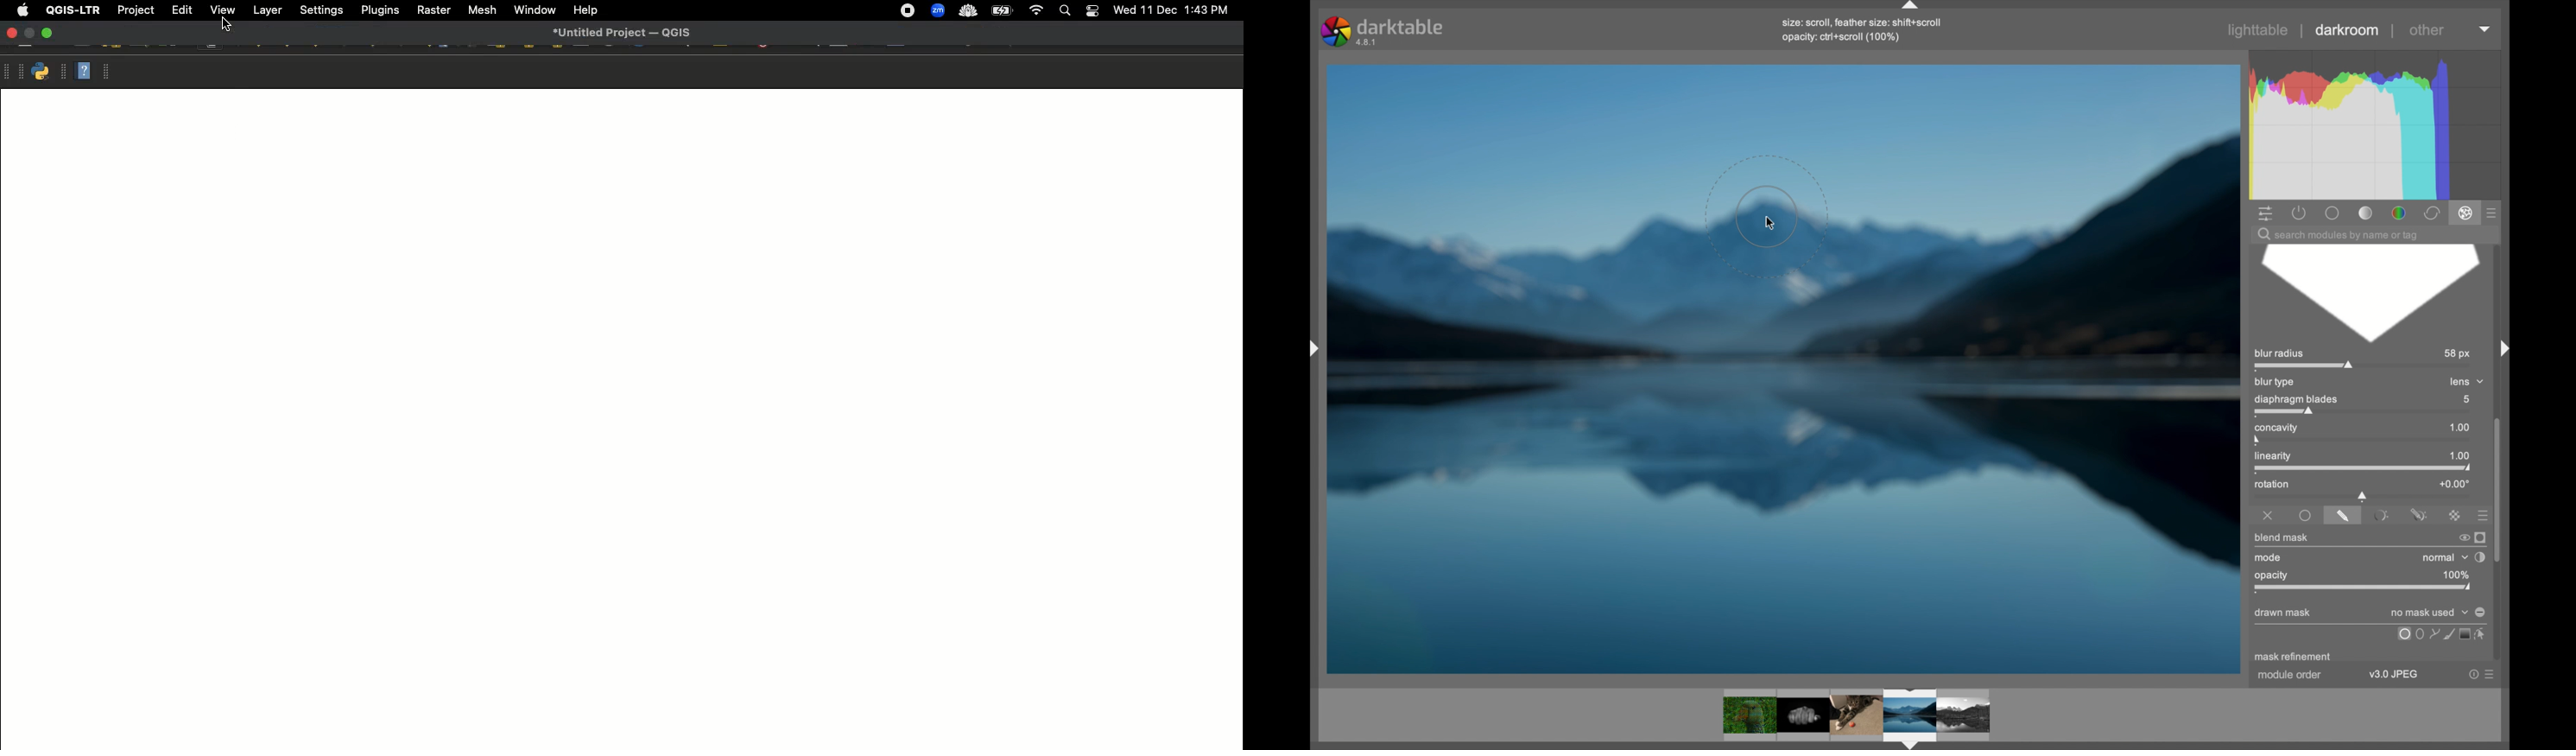 The image size is (2576, 756). I want to click on darktable, so click(1382, 30).